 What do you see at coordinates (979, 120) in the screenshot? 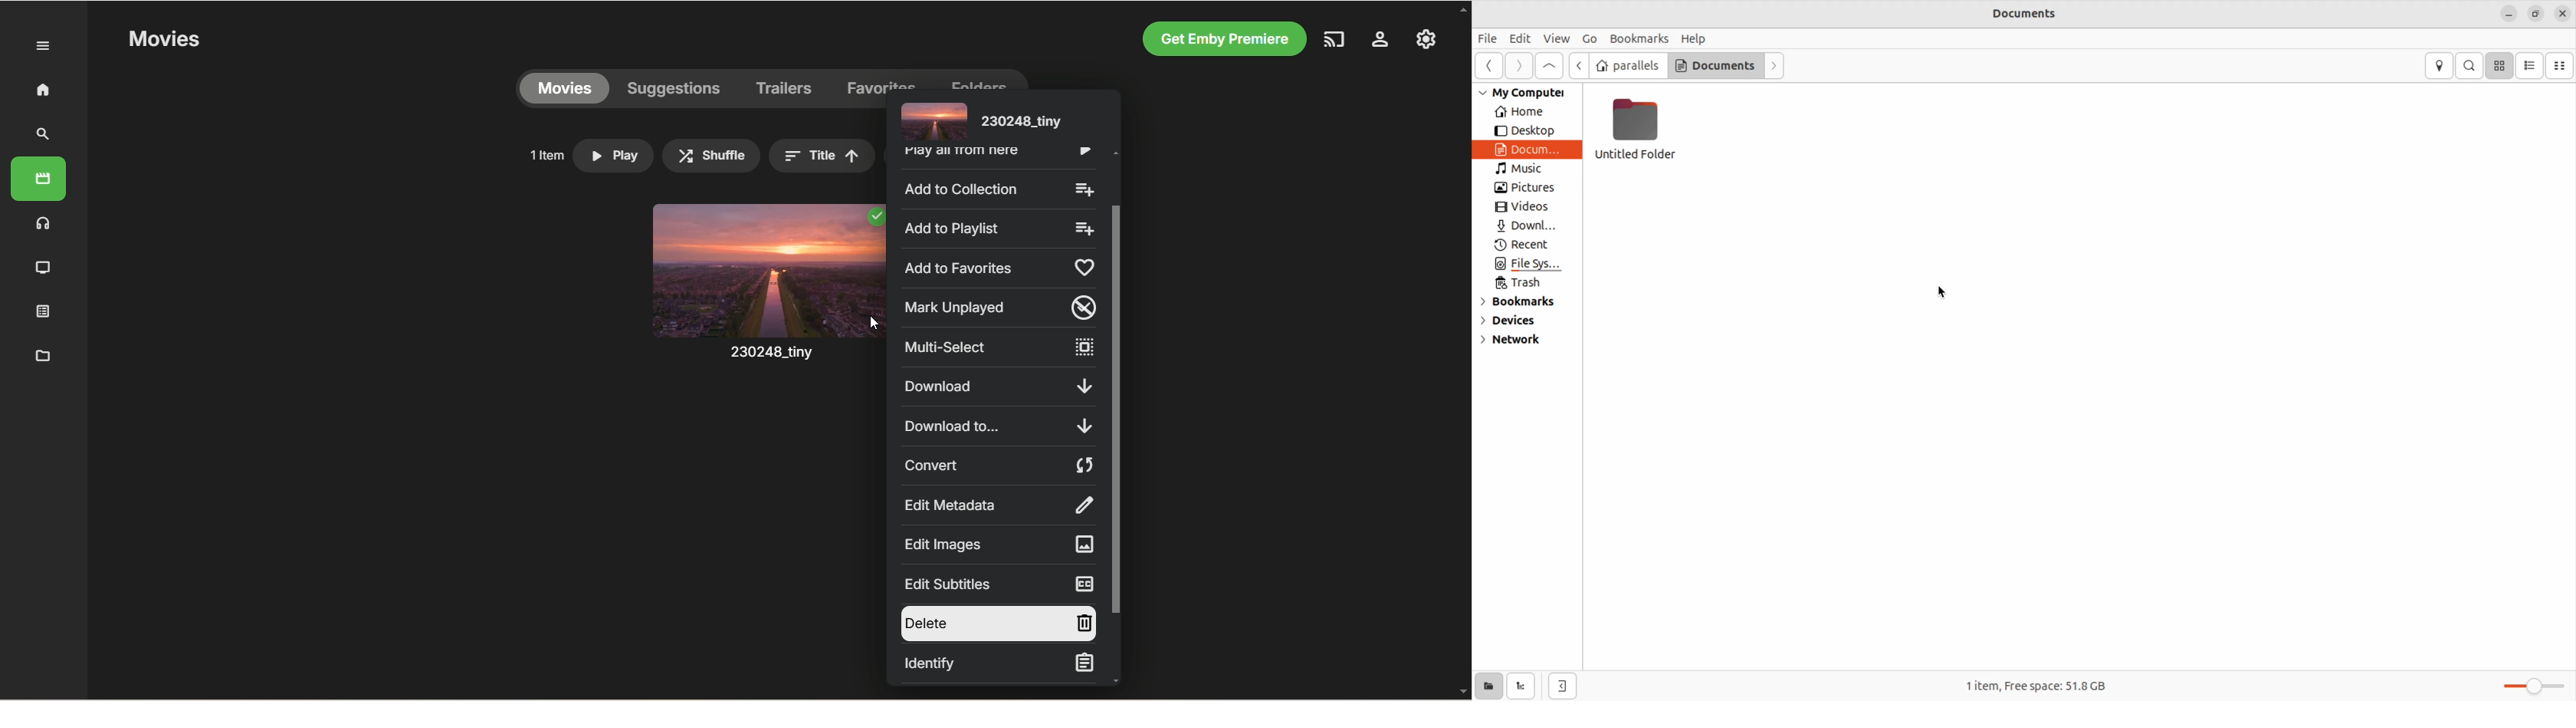
I see `movie title` at bounding box center [979, 120].